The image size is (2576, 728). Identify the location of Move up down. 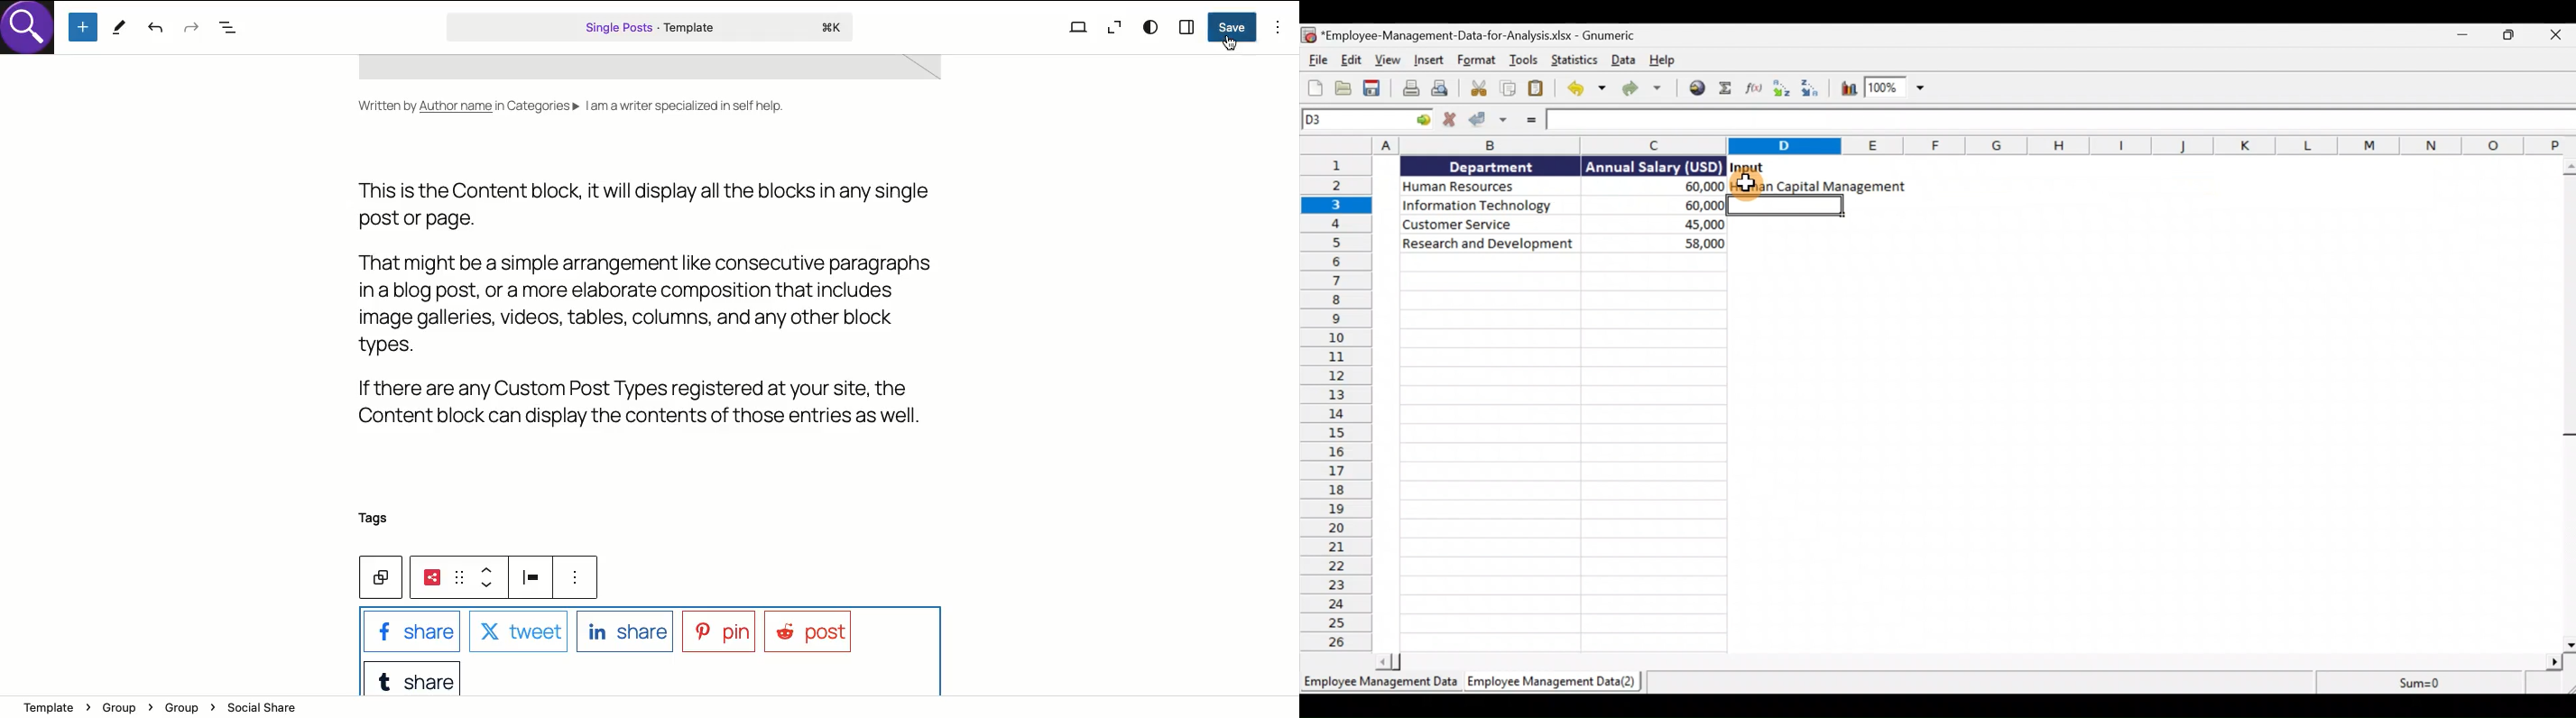
(488, 579).